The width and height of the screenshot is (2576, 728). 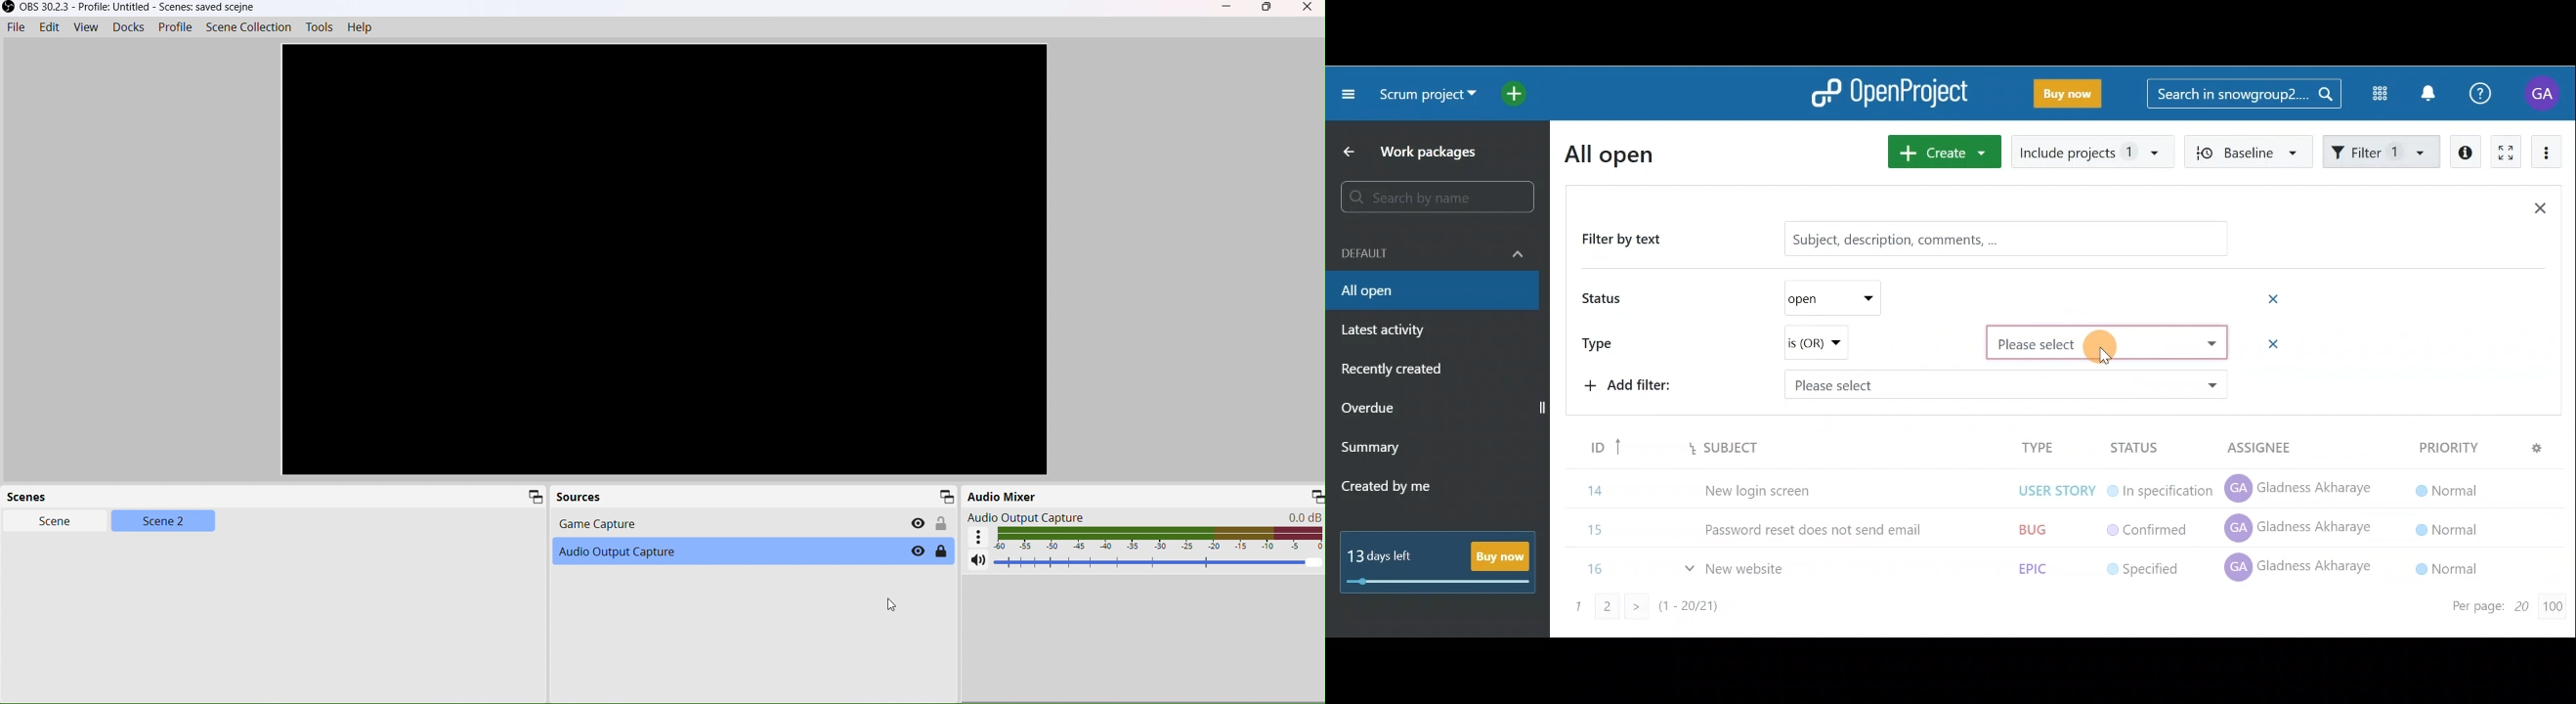 What do you see at coordinates (2503, 608) in the screenshot?
I see `Page count` at bounding box center [2503, 608].